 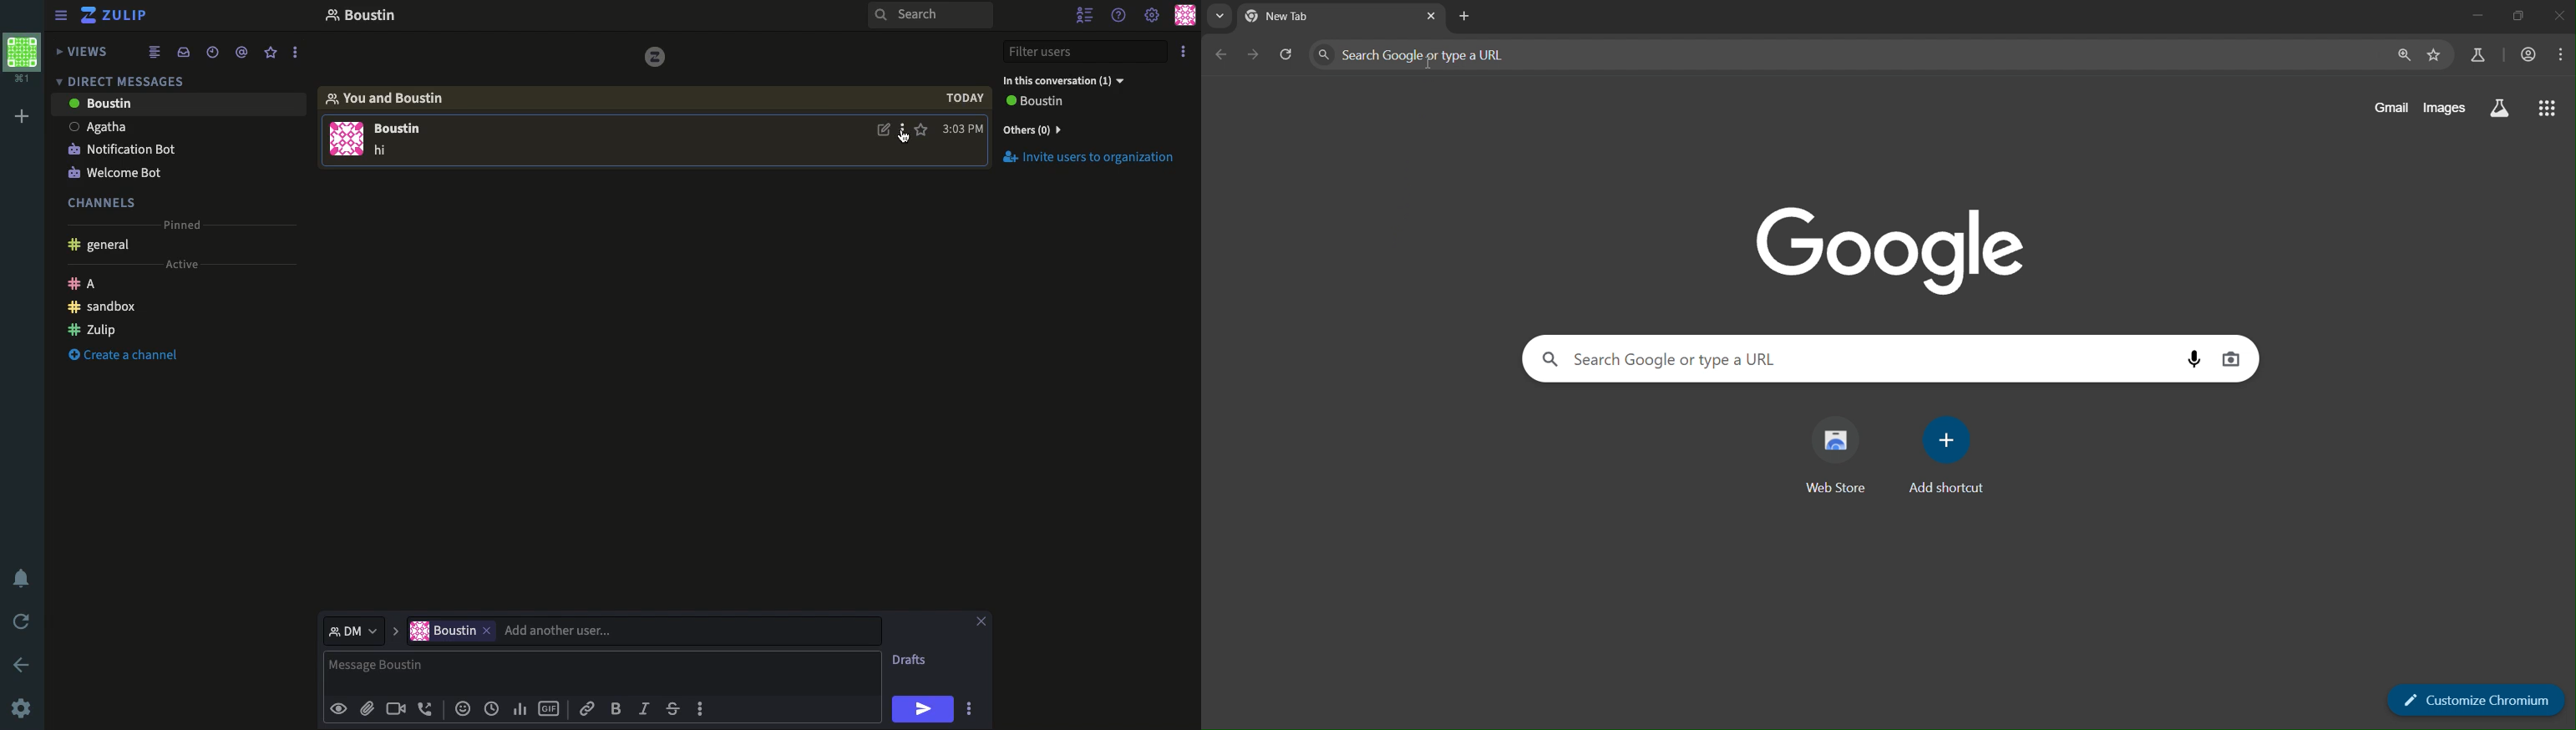 What do you see at coordinates (186, 53) in the screenshot?
I see `Inbox` at bounding box center [186, 53].